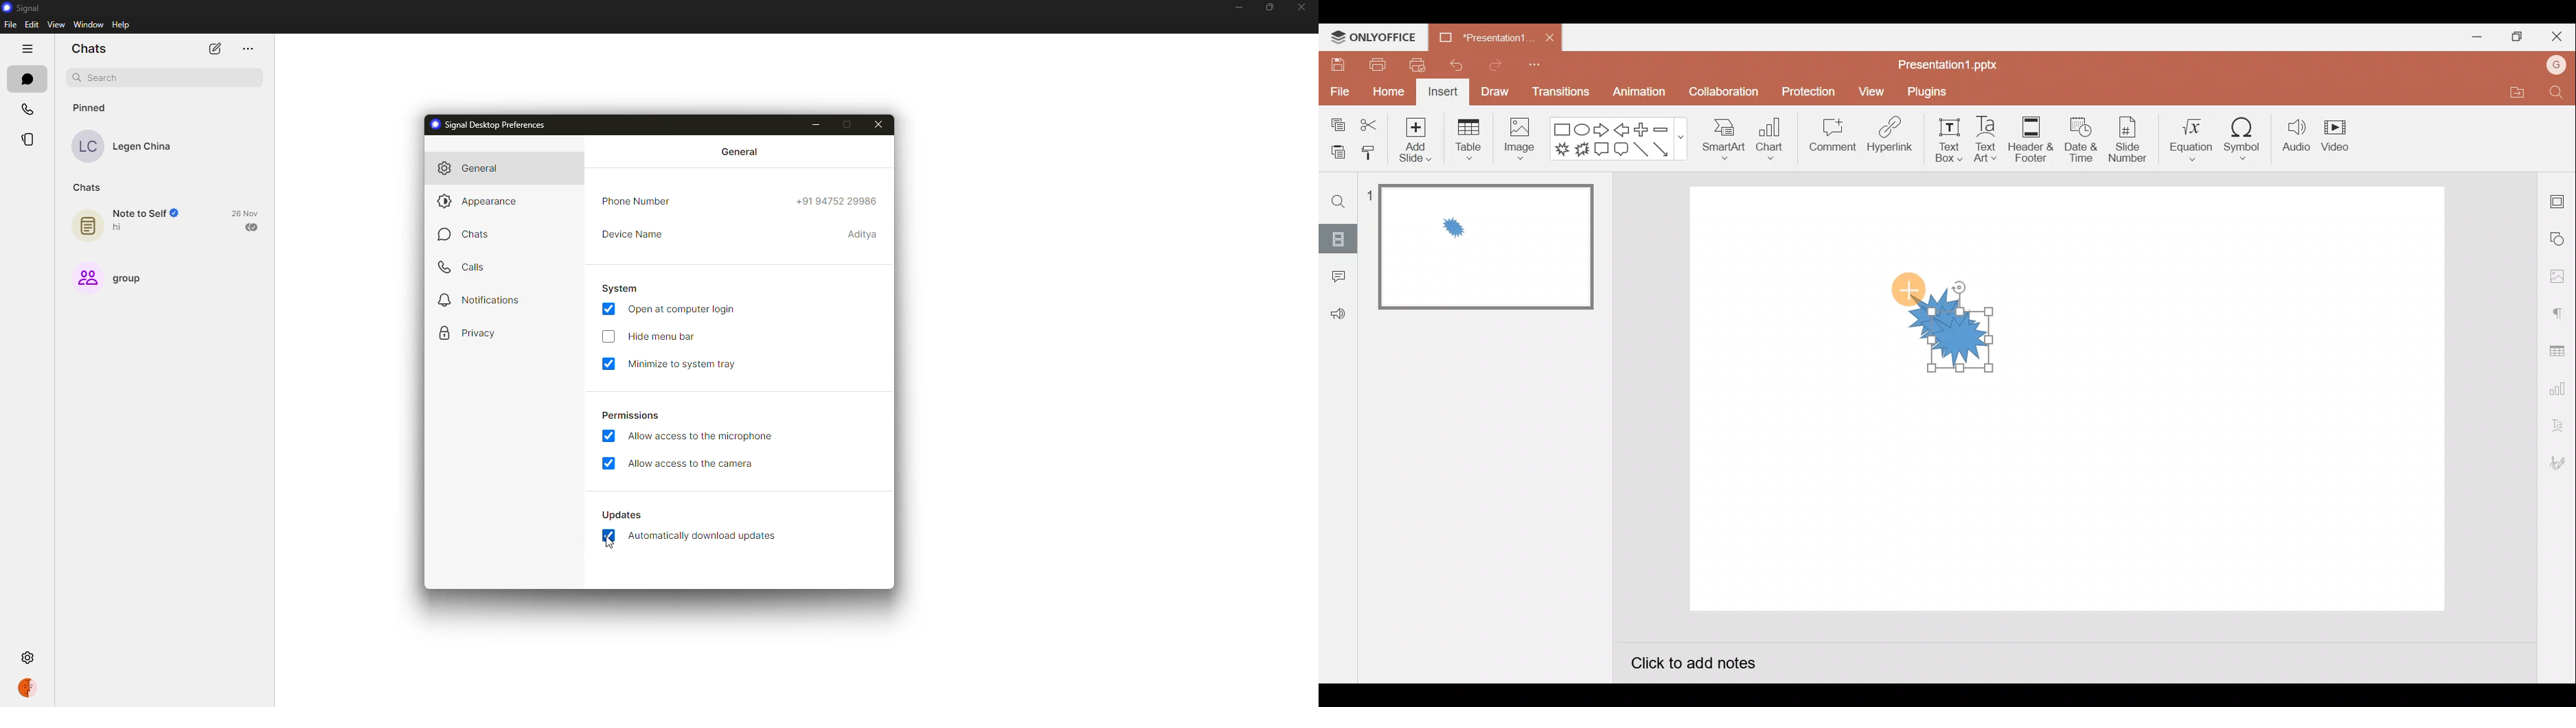 This screenshot has width=2576, height=728. Describe the element at coordinates (1416, 65) in the screenshot. I see `Quick print` at that location.